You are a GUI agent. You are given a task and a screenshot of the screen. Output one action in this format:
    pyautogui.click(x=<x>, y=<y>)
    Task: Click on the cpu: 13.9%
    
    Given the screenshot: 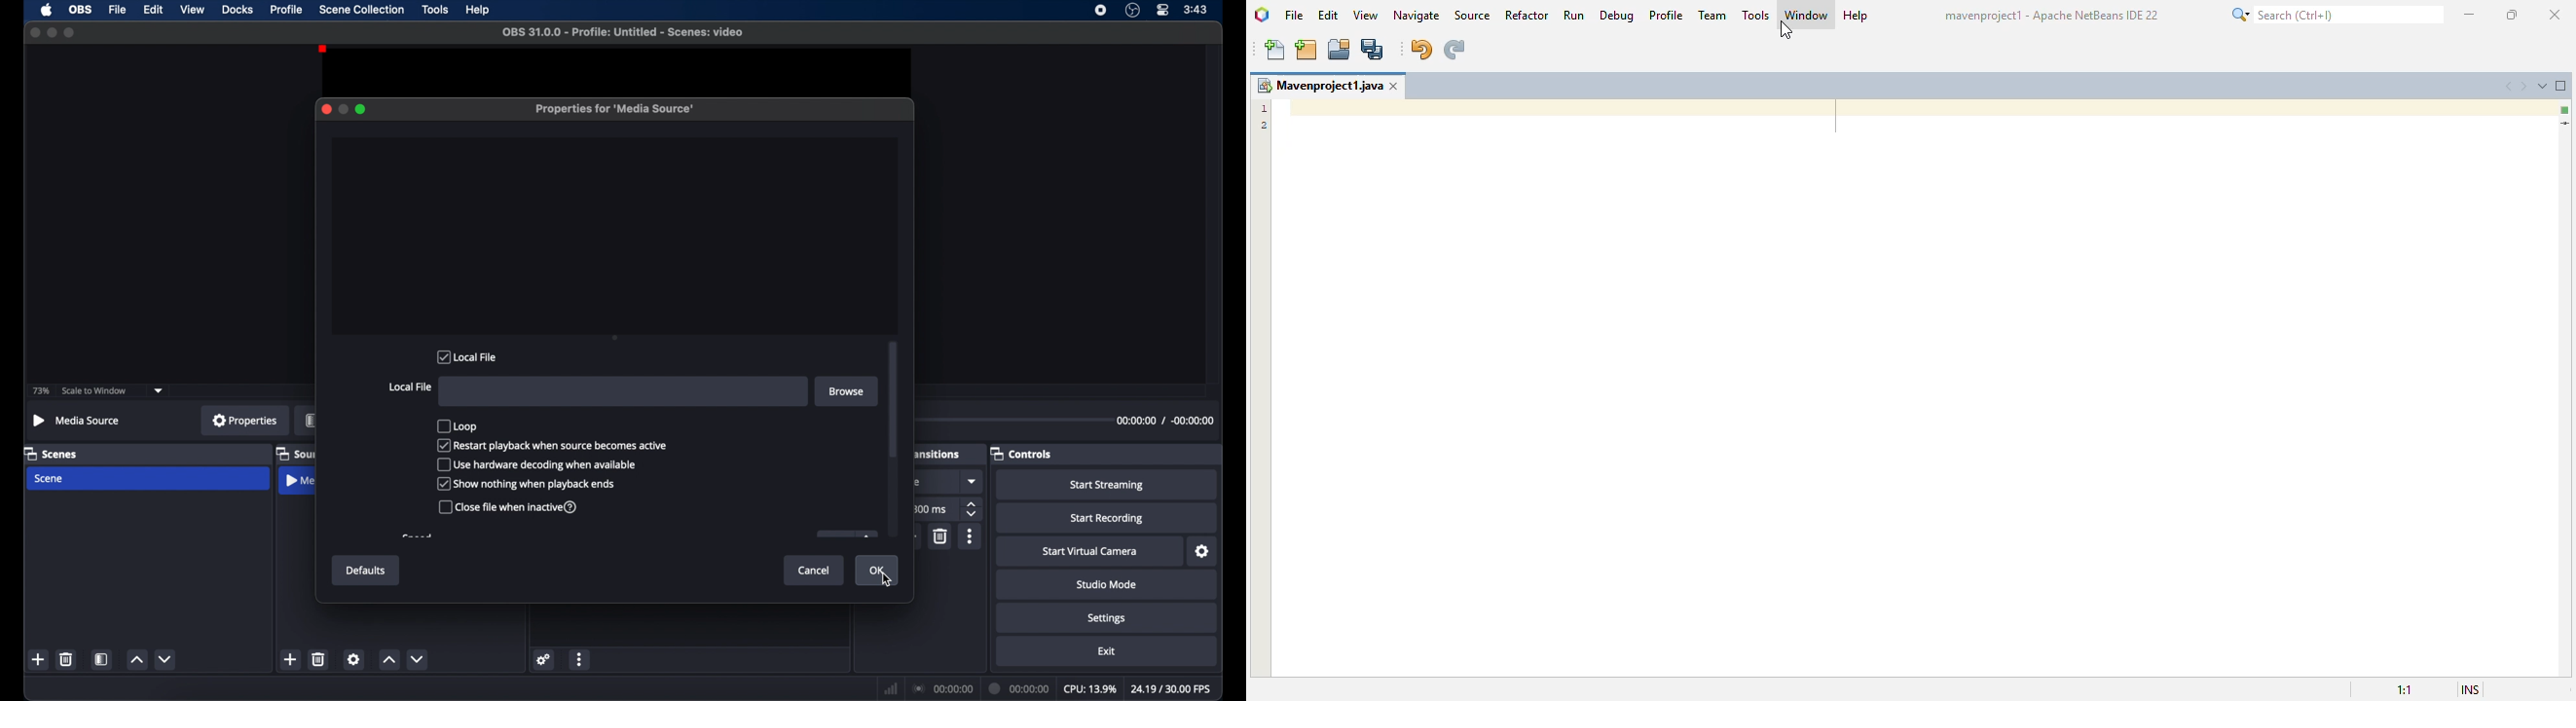 What is the action you would take?
    pyautogui.click(x=1089, y=689)
    